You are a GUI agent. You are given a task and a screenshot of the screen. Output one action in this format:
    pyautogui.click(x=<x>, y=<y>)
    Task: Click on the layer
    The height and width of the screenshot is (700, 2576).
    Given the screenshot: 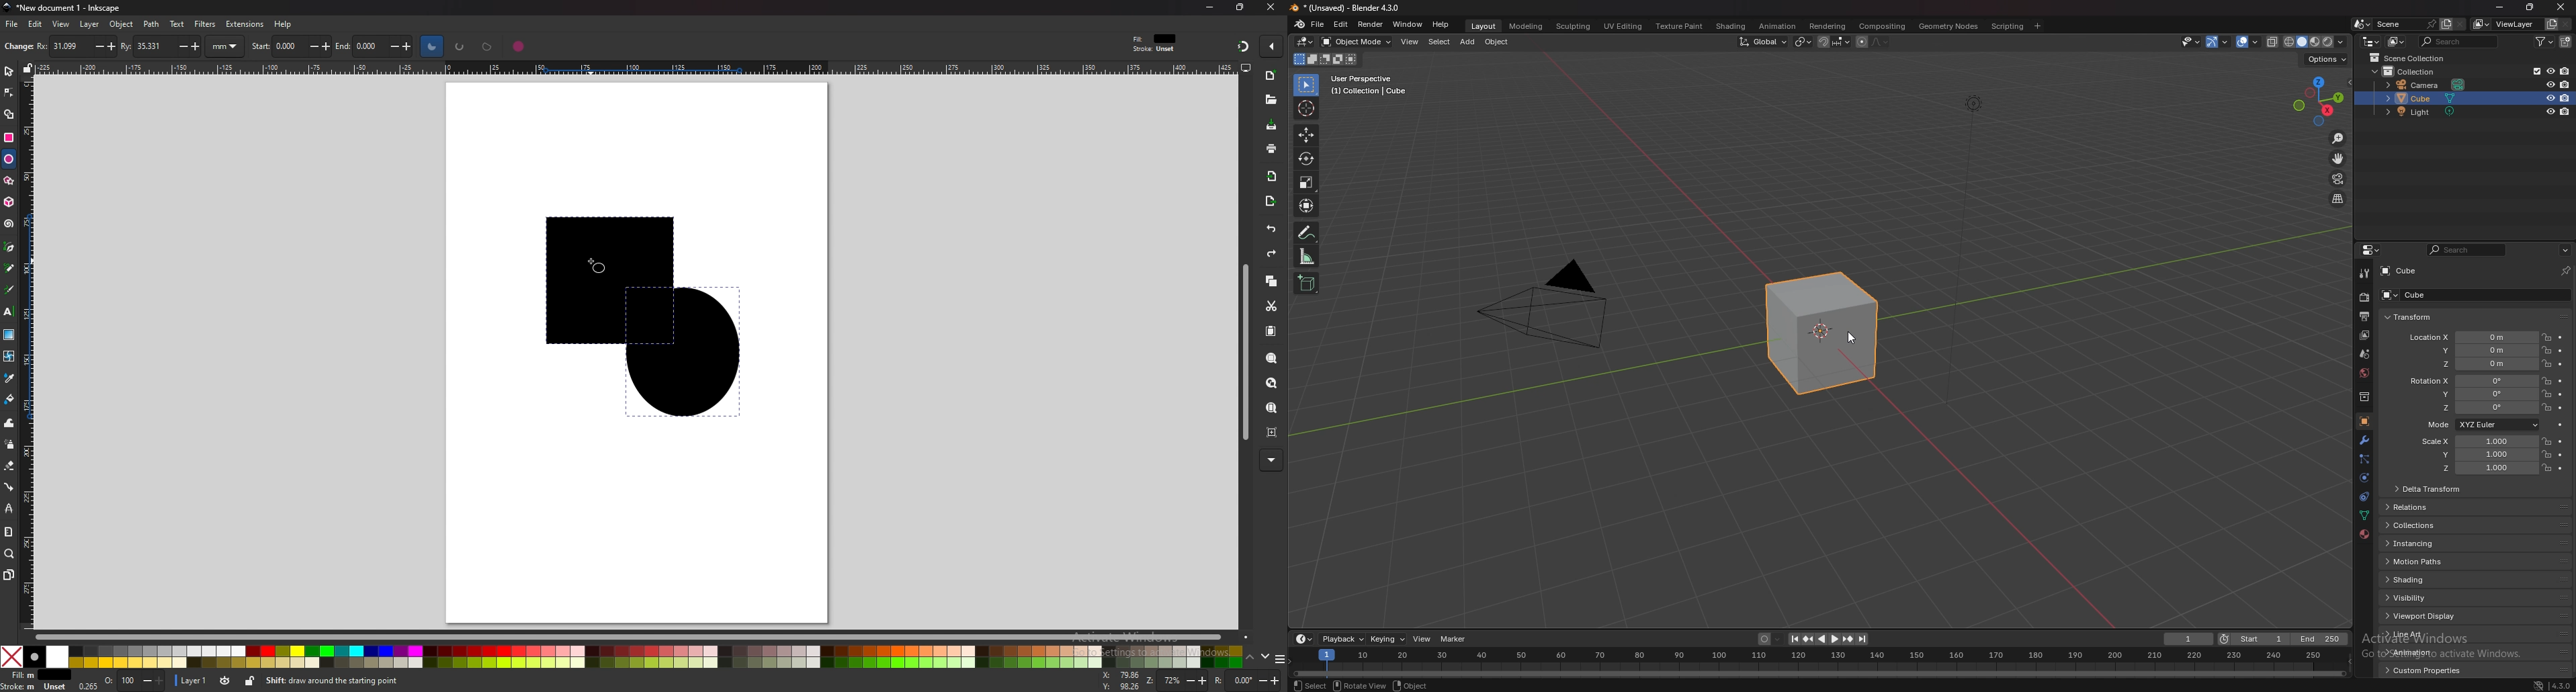 What is the action you would take?
    pyautogui.click(x=192, y=681)
    